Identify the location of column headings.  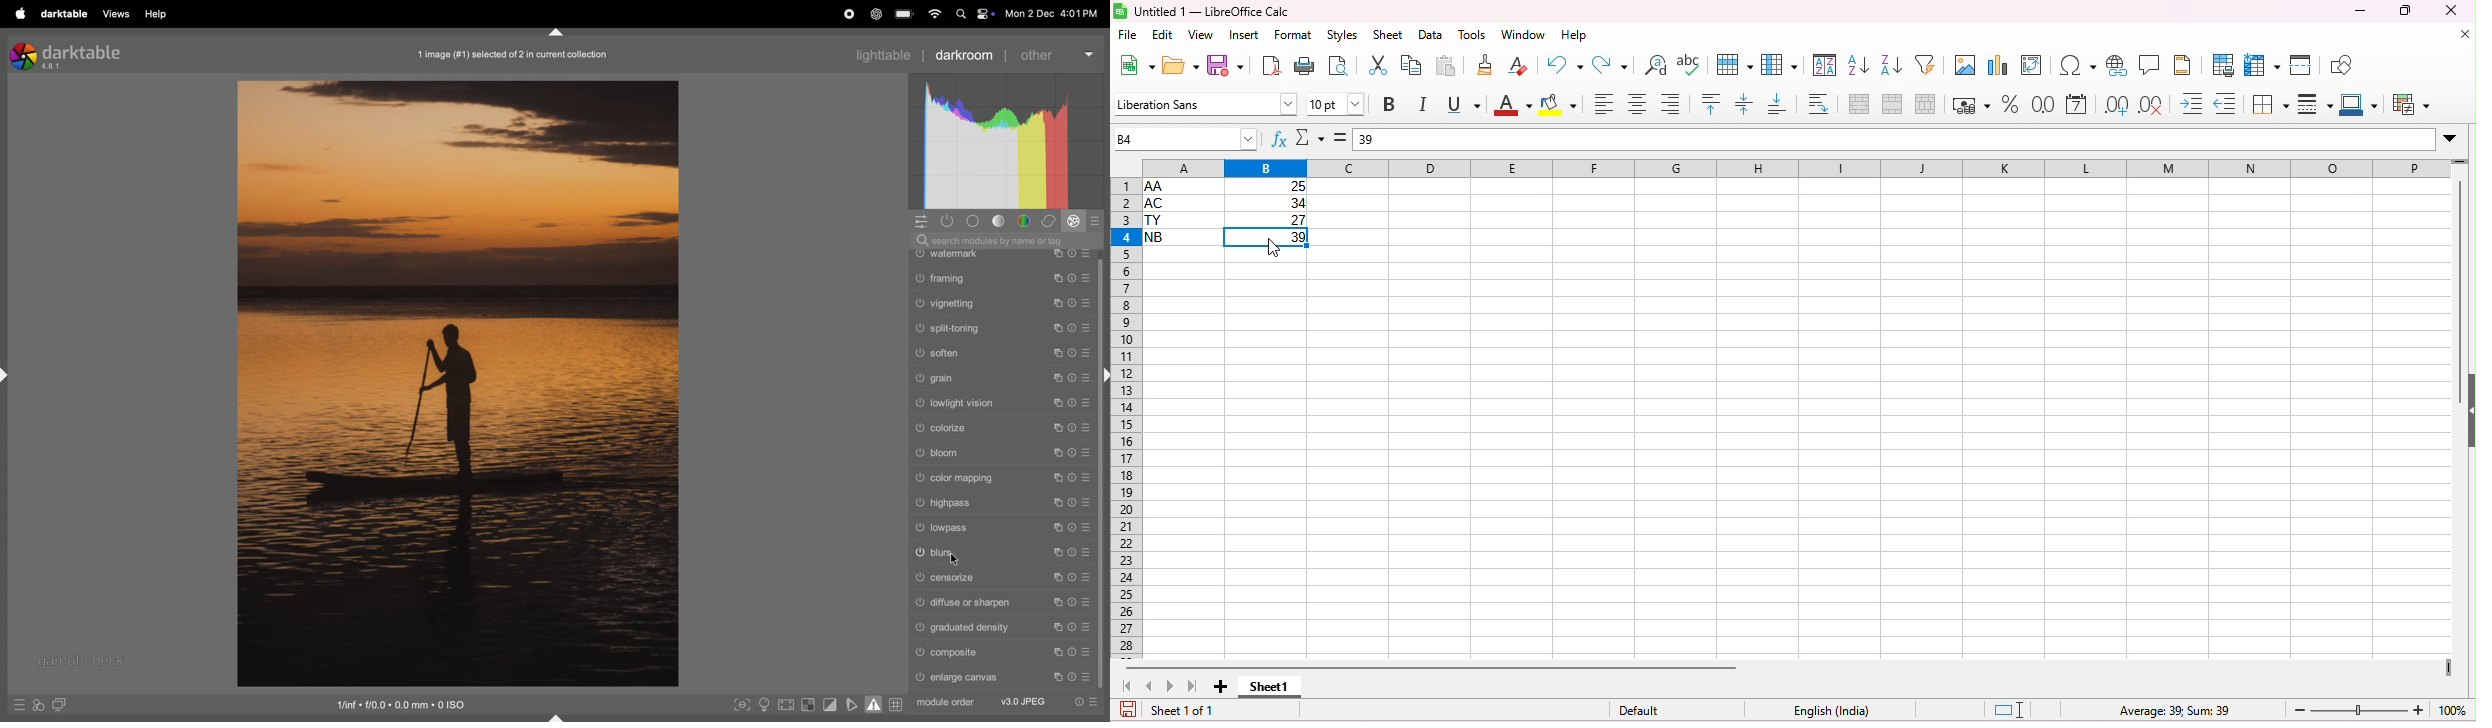
(1790, 167).